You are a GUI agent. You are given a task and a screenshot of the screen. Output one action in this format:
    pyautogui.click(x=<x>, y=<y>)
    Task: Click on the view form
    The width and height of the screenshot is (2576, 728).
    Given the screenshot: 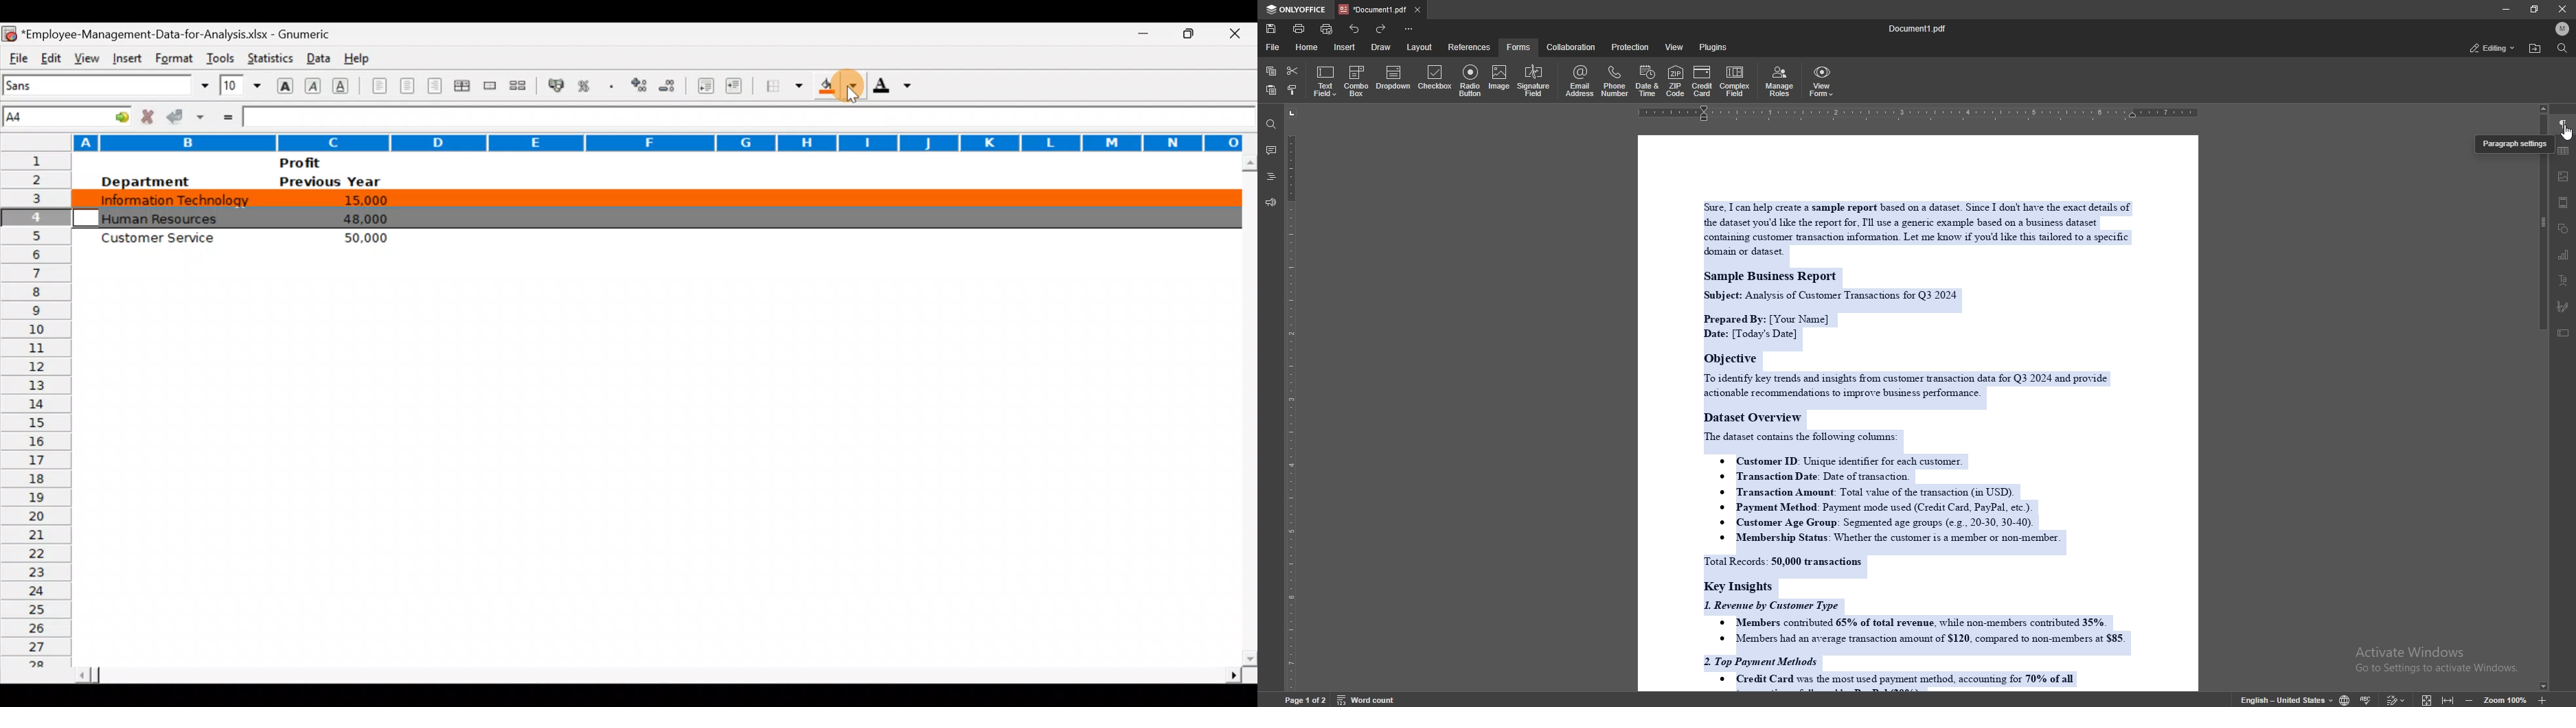 What is the action you would take?
    pyautogui.click(x=1822, y=81)
    